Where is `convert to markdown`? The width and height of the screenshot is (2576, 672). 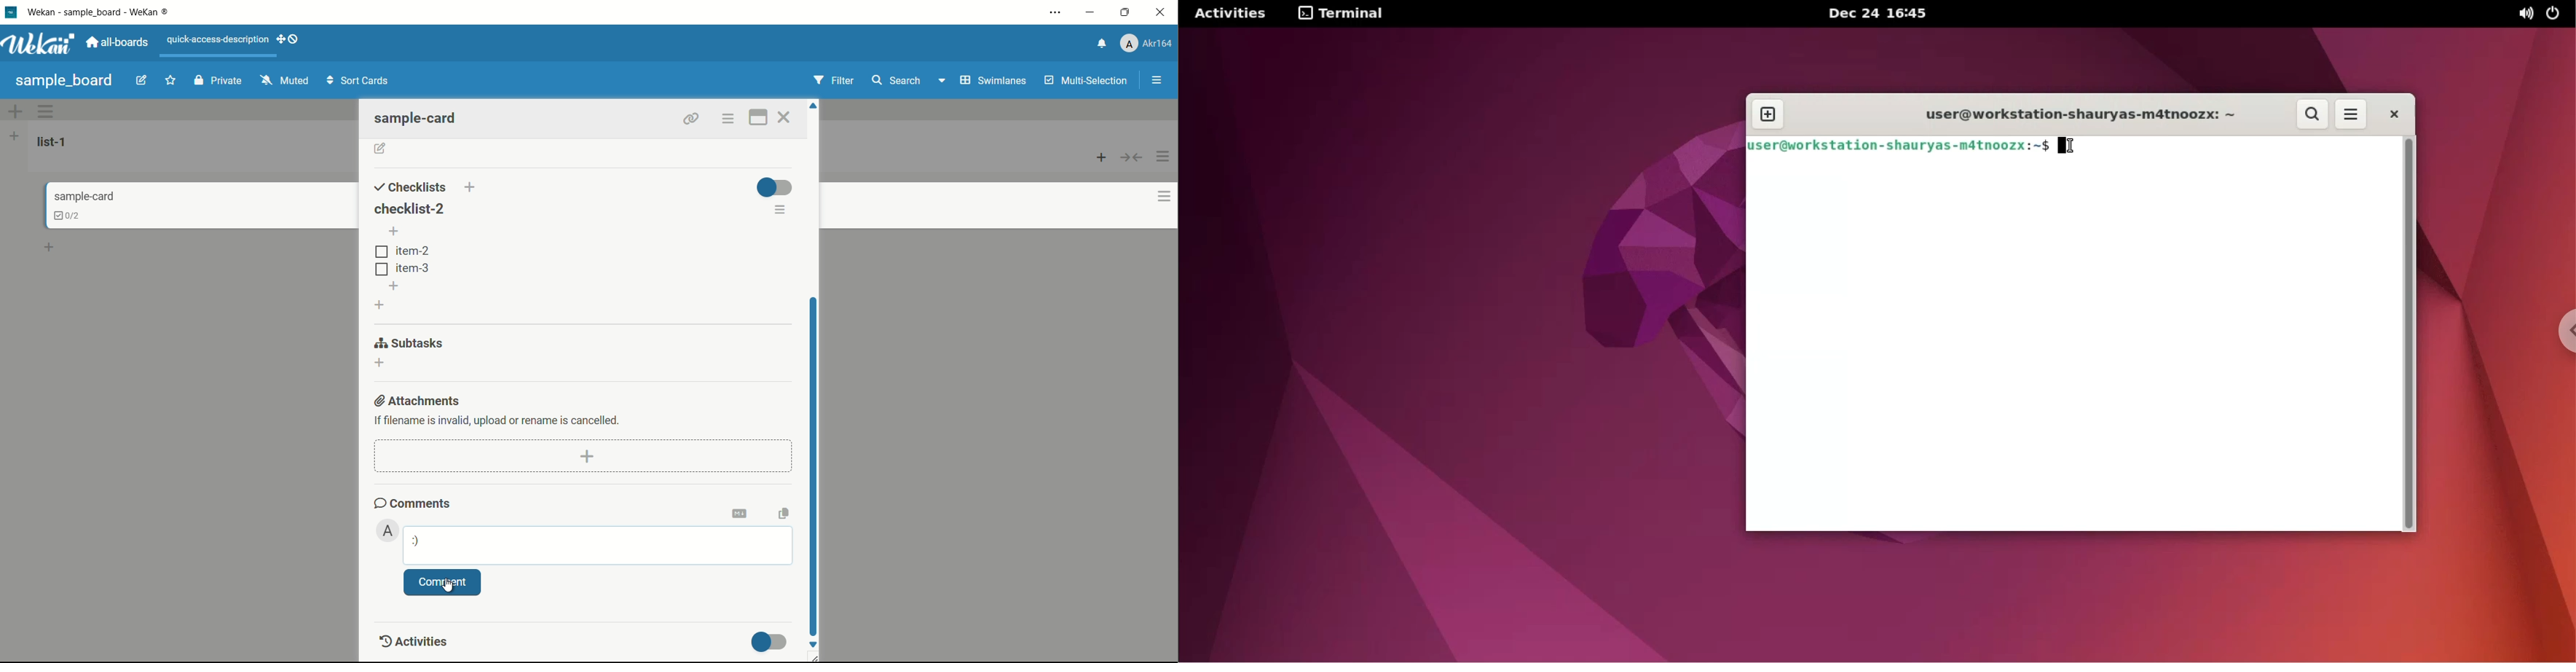
convert to markdown is located at coordinates (742, 512).